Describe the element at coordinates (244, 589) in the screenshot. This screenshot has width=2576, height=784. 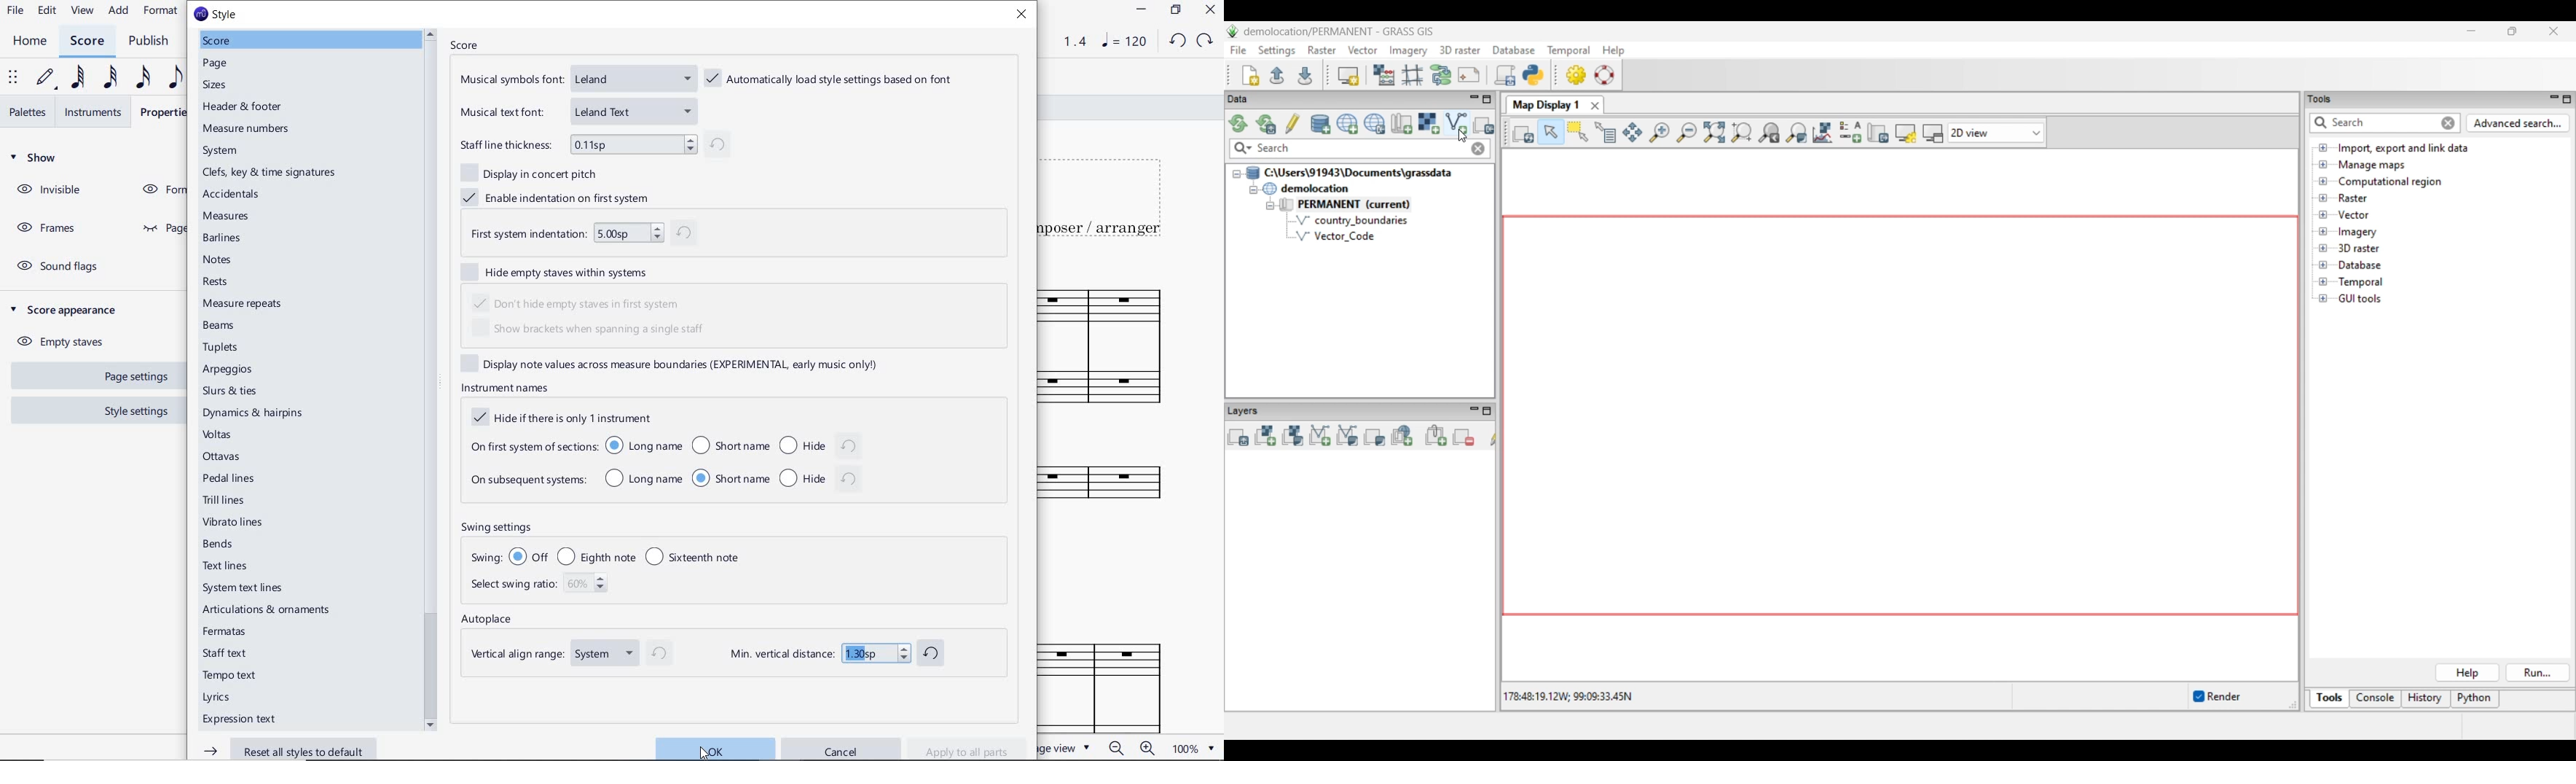
I see `system text lines` at that location.